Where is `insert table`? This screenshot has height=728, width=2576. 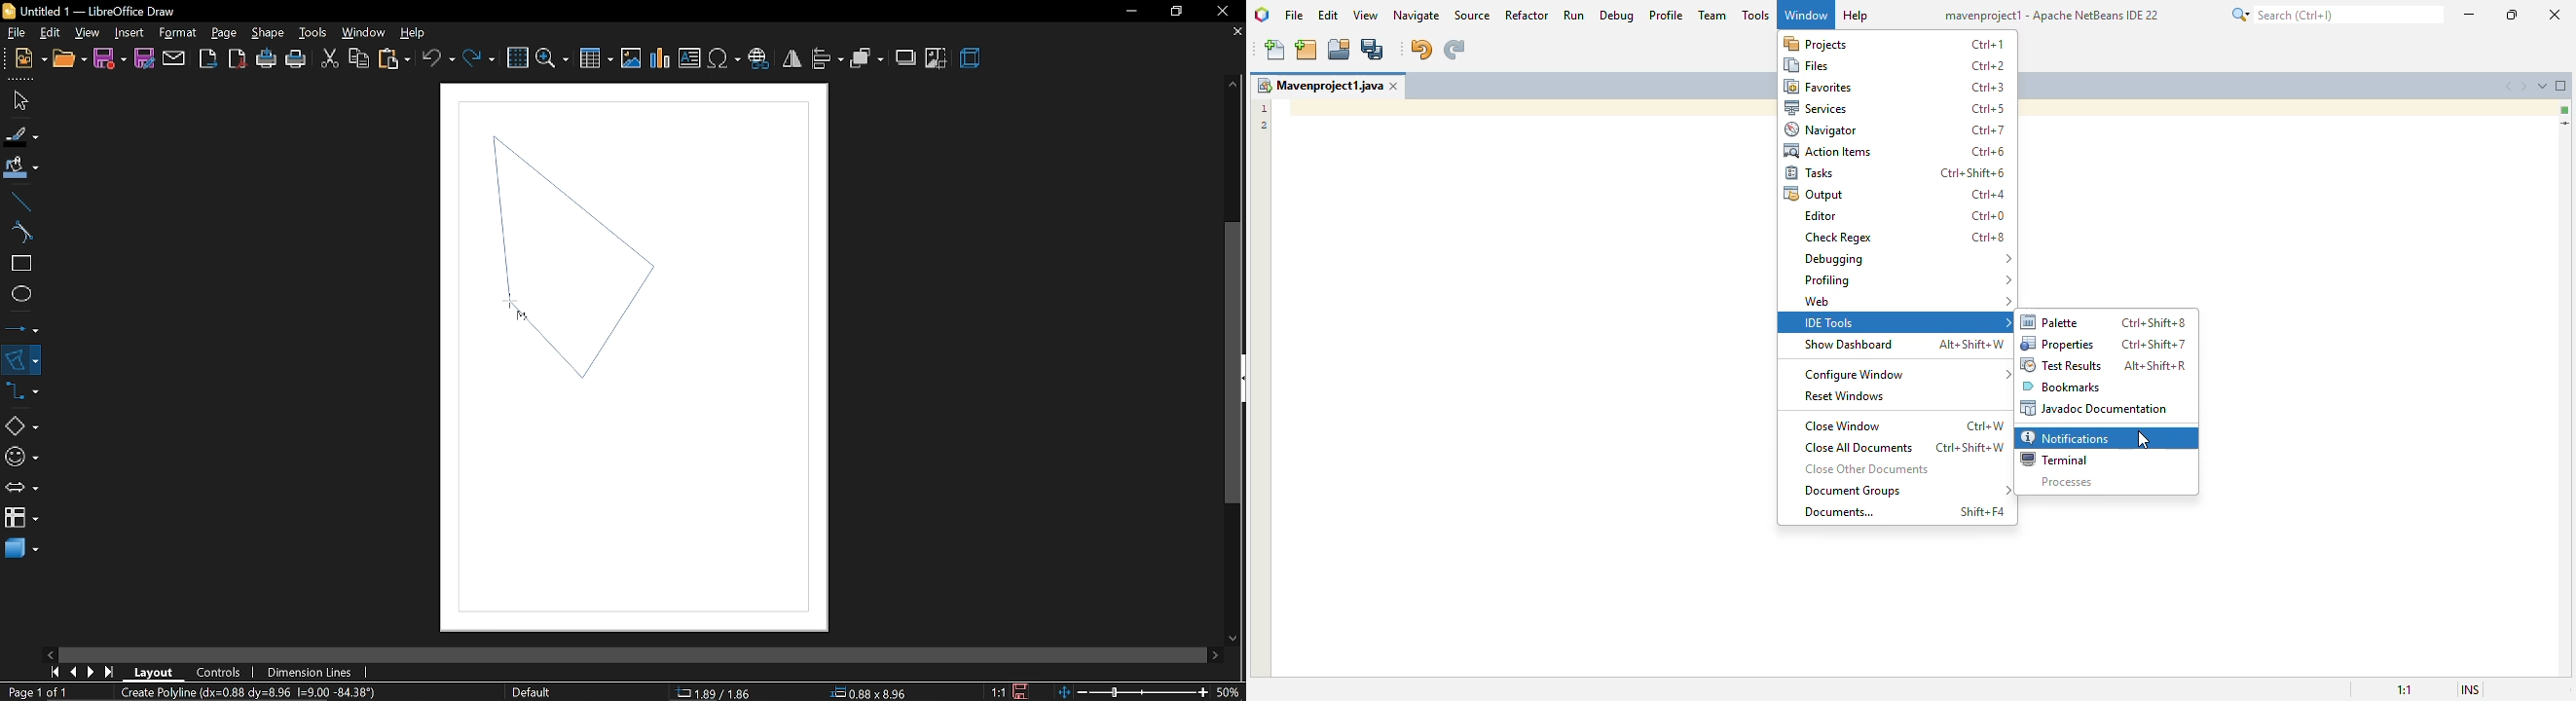
insert table is located at coordinates (596, 57).